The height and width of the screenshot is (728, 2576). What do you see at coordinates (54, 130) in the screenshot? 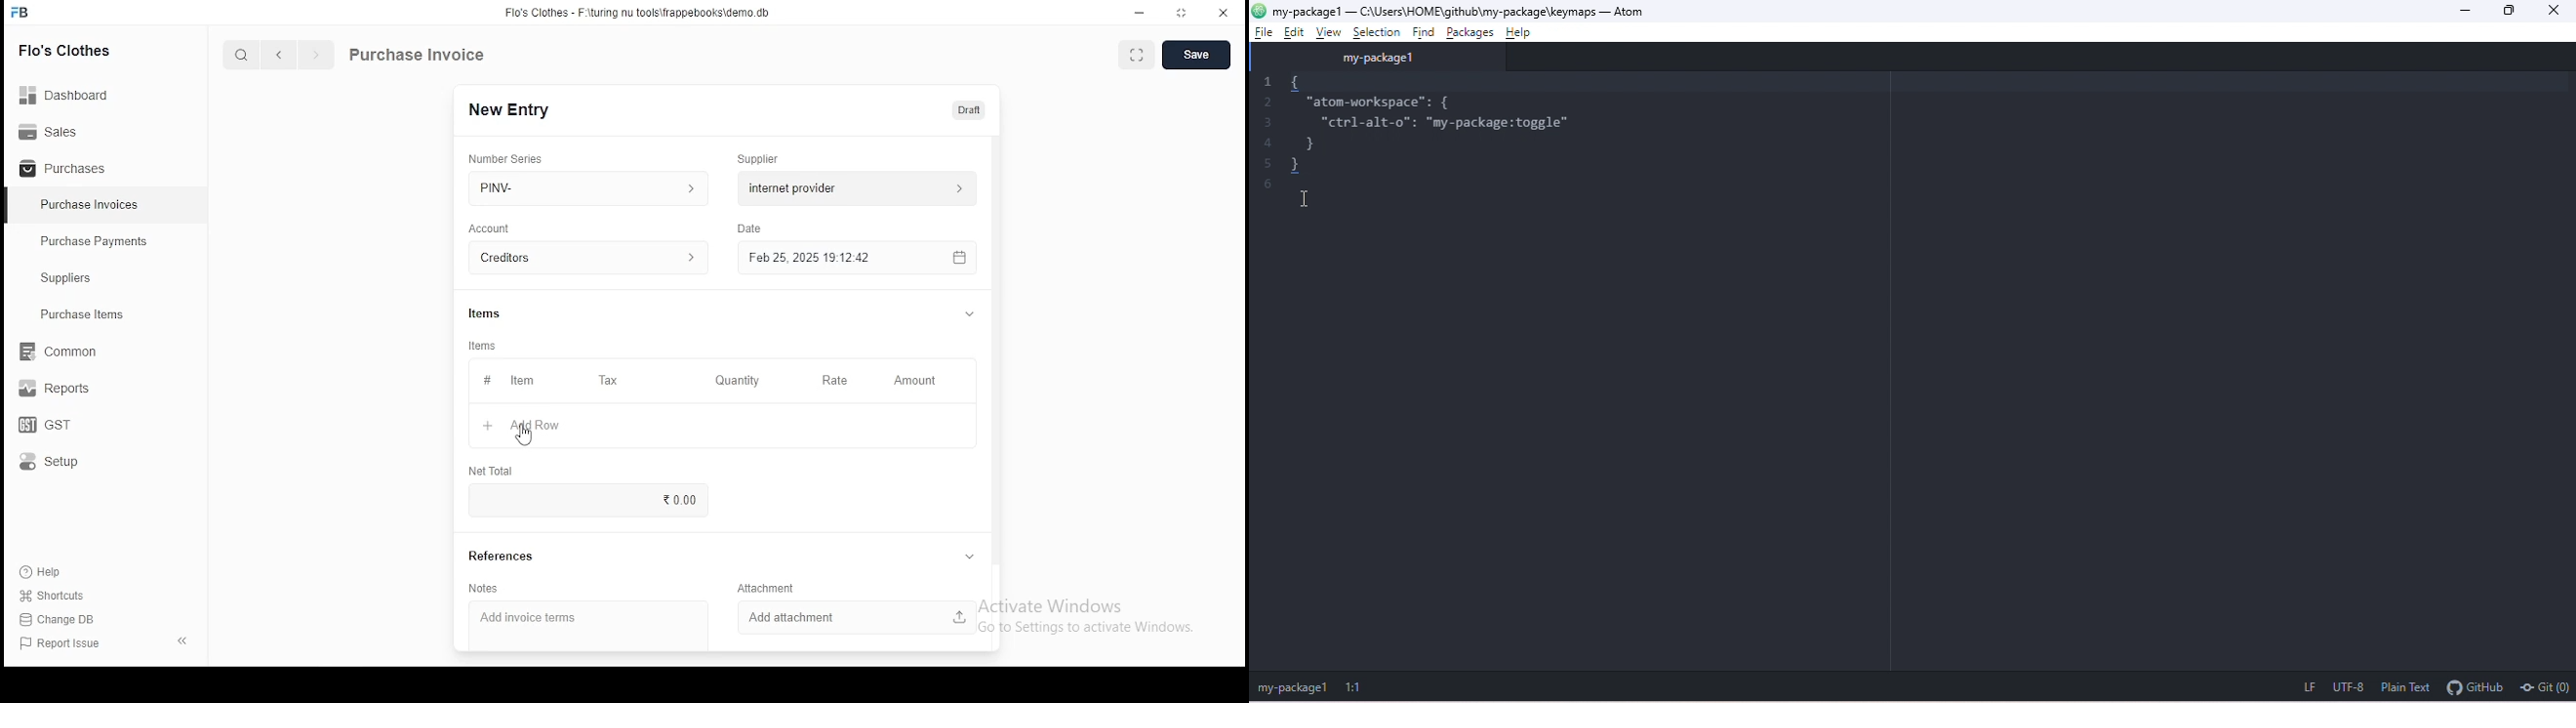
I see `Sales` at bounding box center [54, 130].